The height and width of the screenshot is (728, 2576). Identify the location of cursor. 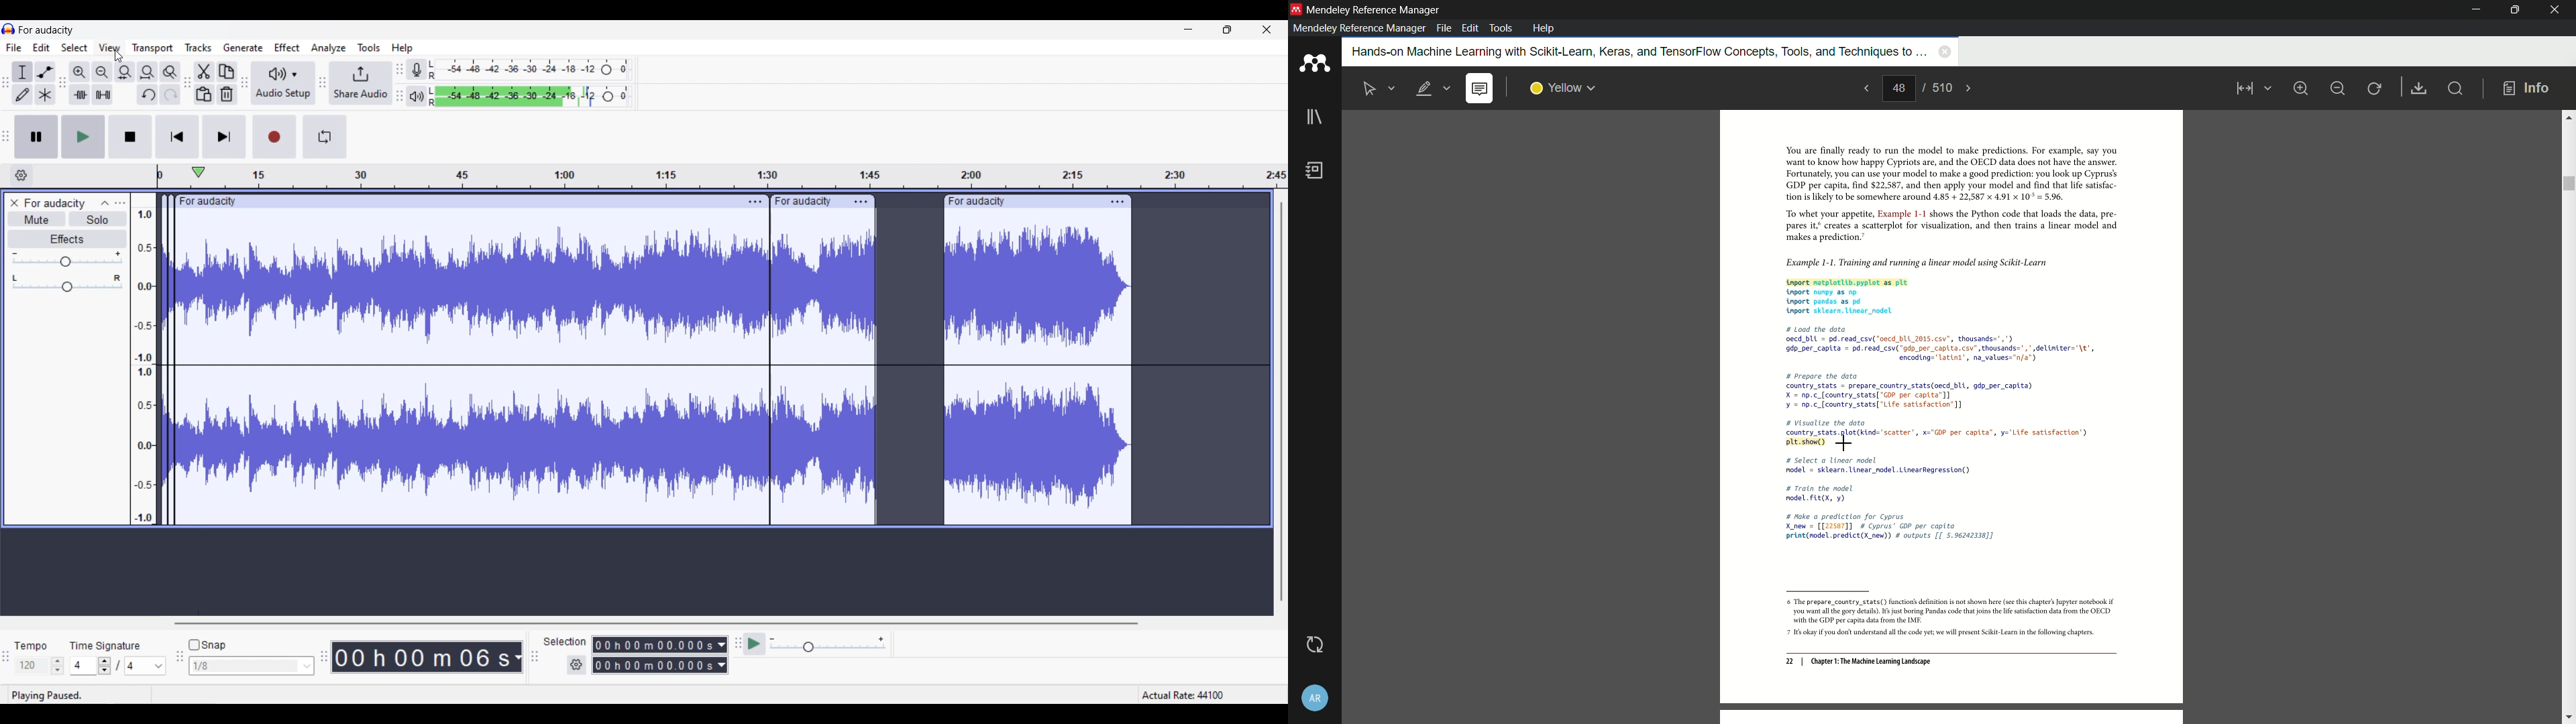
(1845, 443).